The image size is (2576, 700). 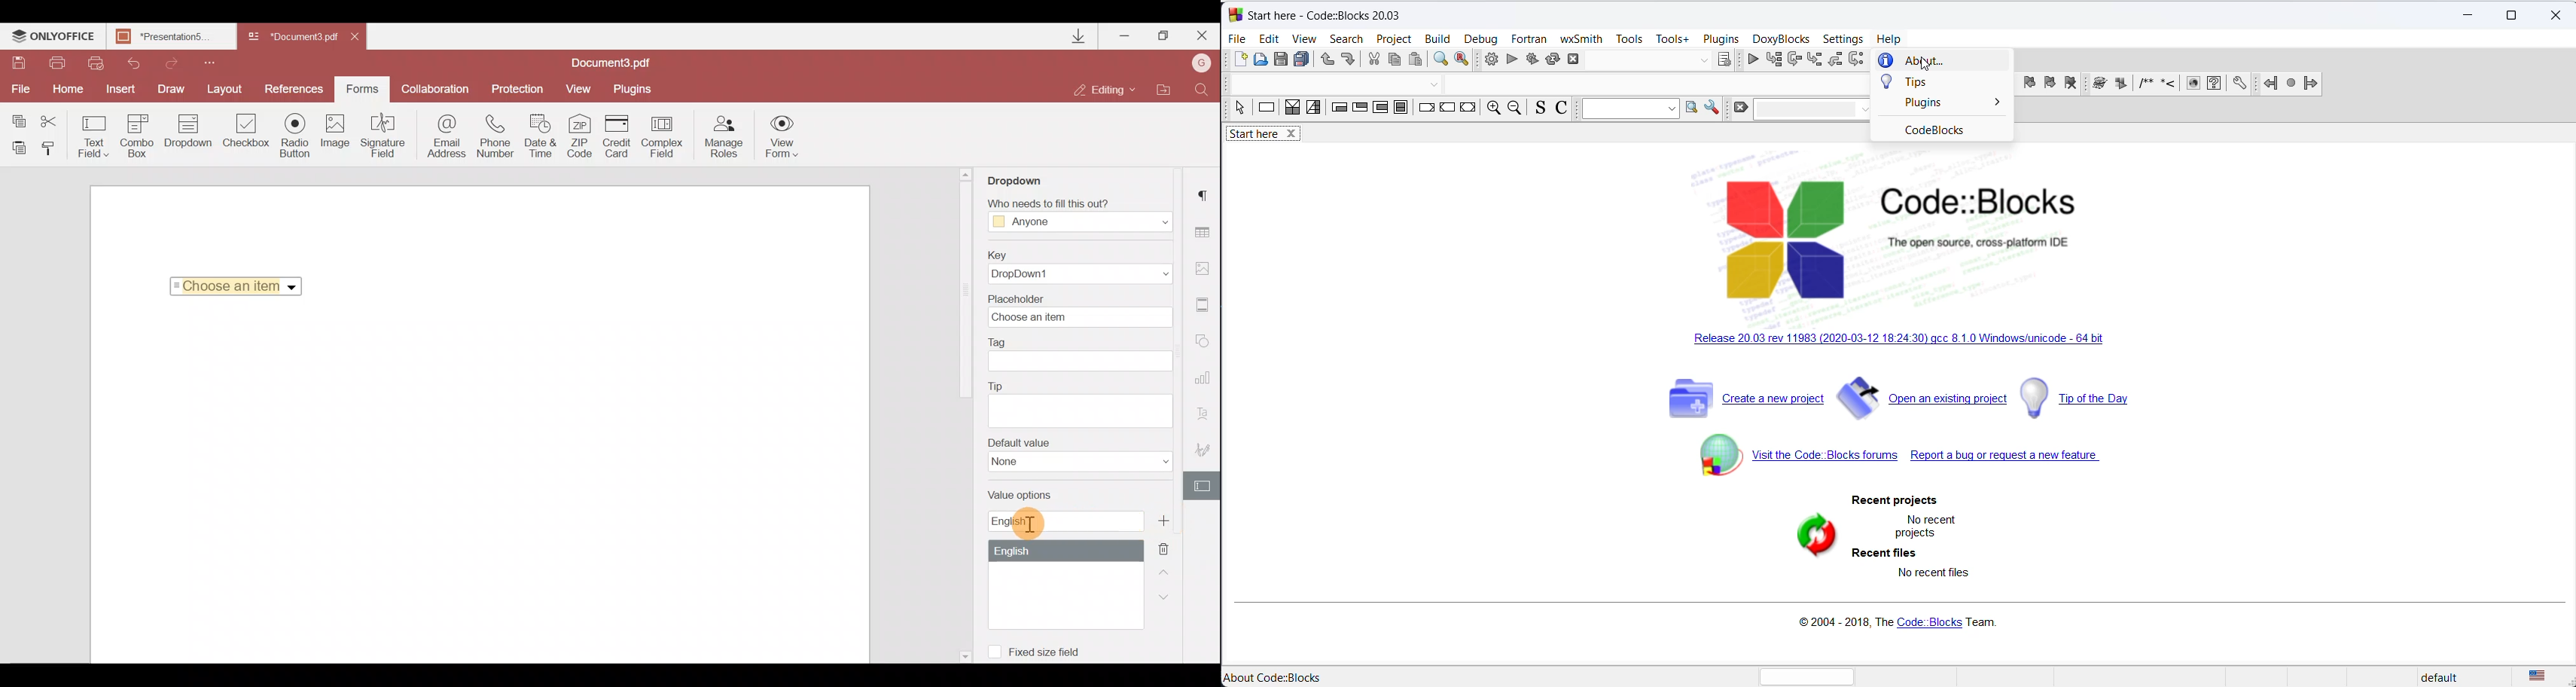 I want to click on Dropdown, so click(x=1026, y=176).